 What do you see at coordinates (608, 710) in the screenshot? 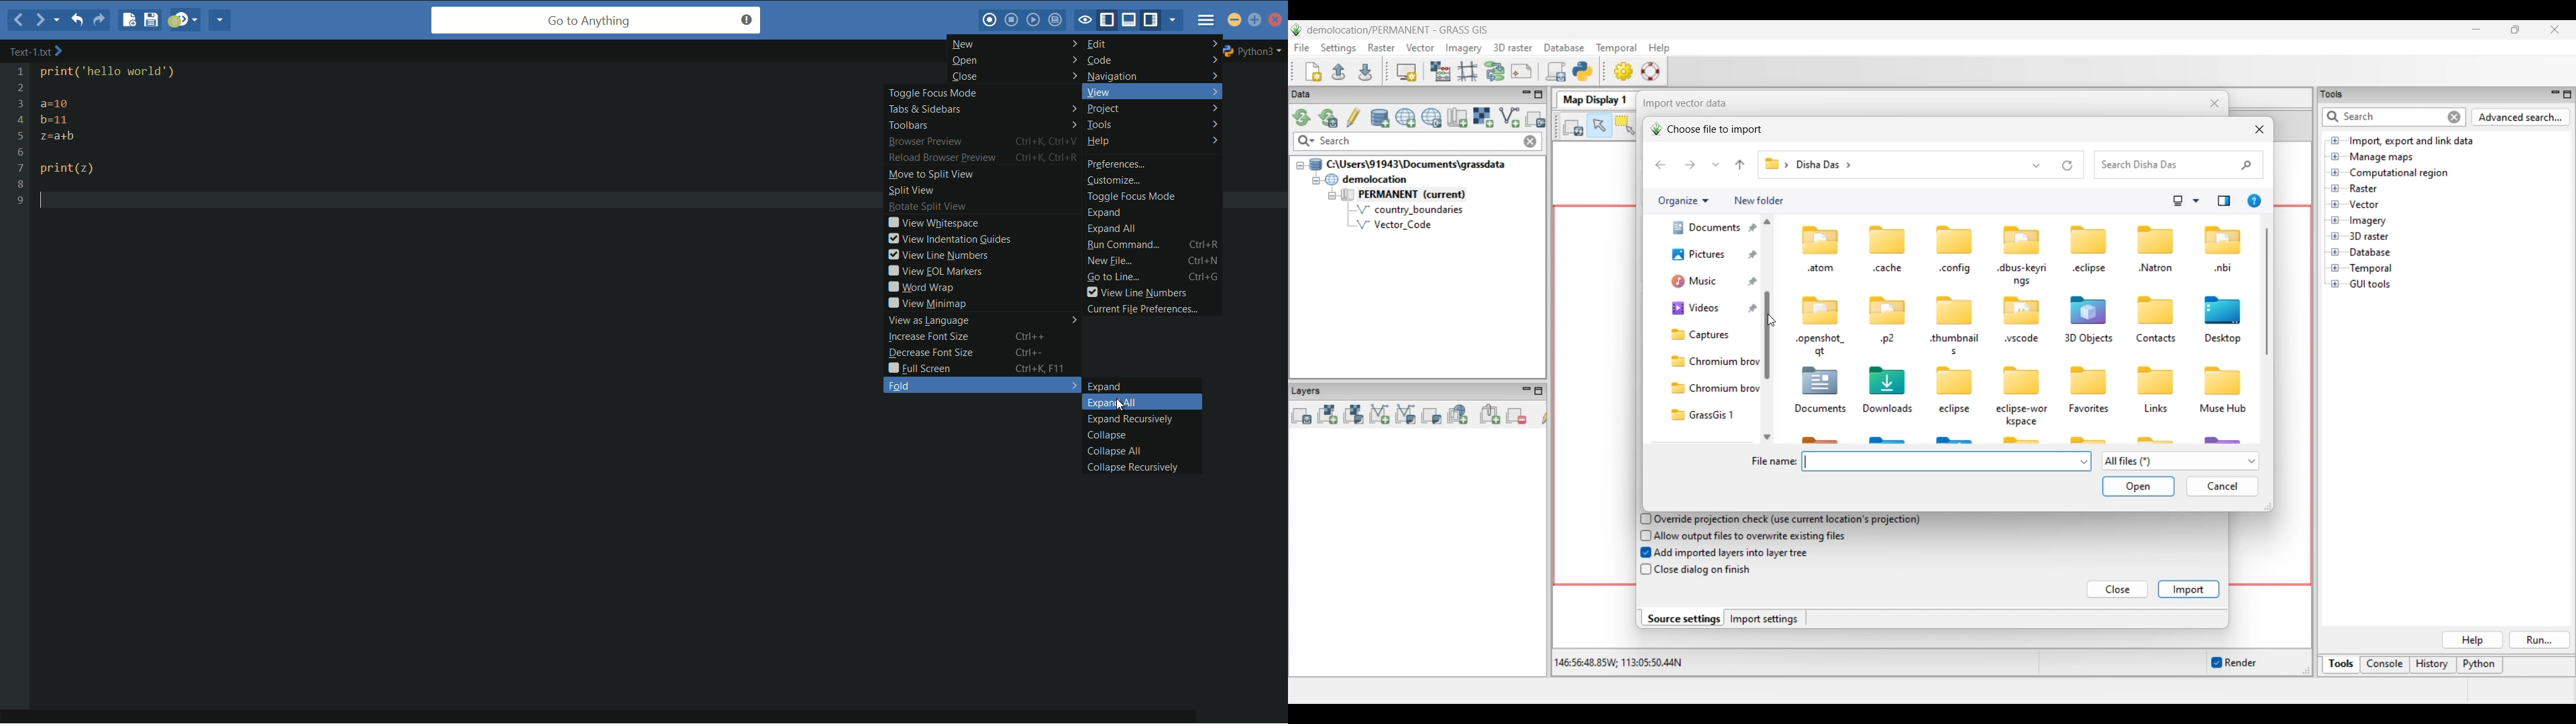
I see `horizontal scroll bar` at bounding box center [608, 710].